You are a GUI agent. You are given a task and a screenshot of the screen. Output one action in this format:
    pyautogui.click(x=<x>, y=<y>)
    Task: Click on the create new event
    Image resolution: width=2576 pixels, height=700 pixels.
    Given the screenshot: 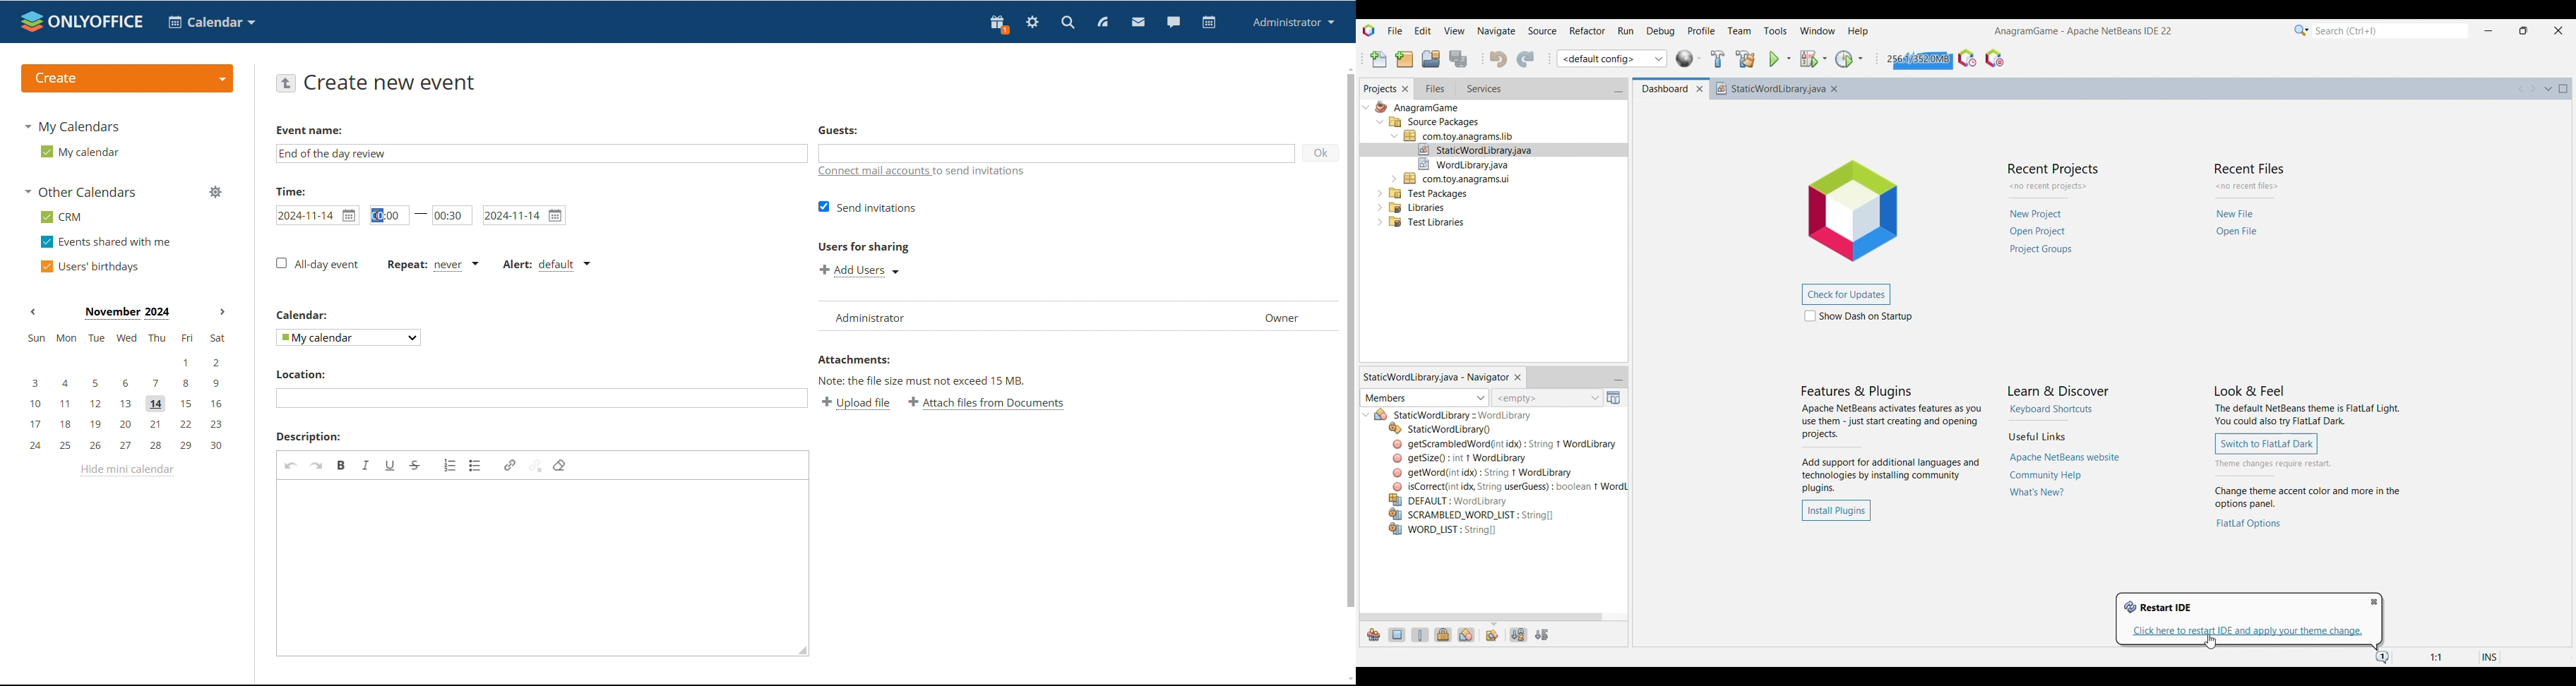 What is the action you would take?
    pyautogui.click(x=393, y=83)
    